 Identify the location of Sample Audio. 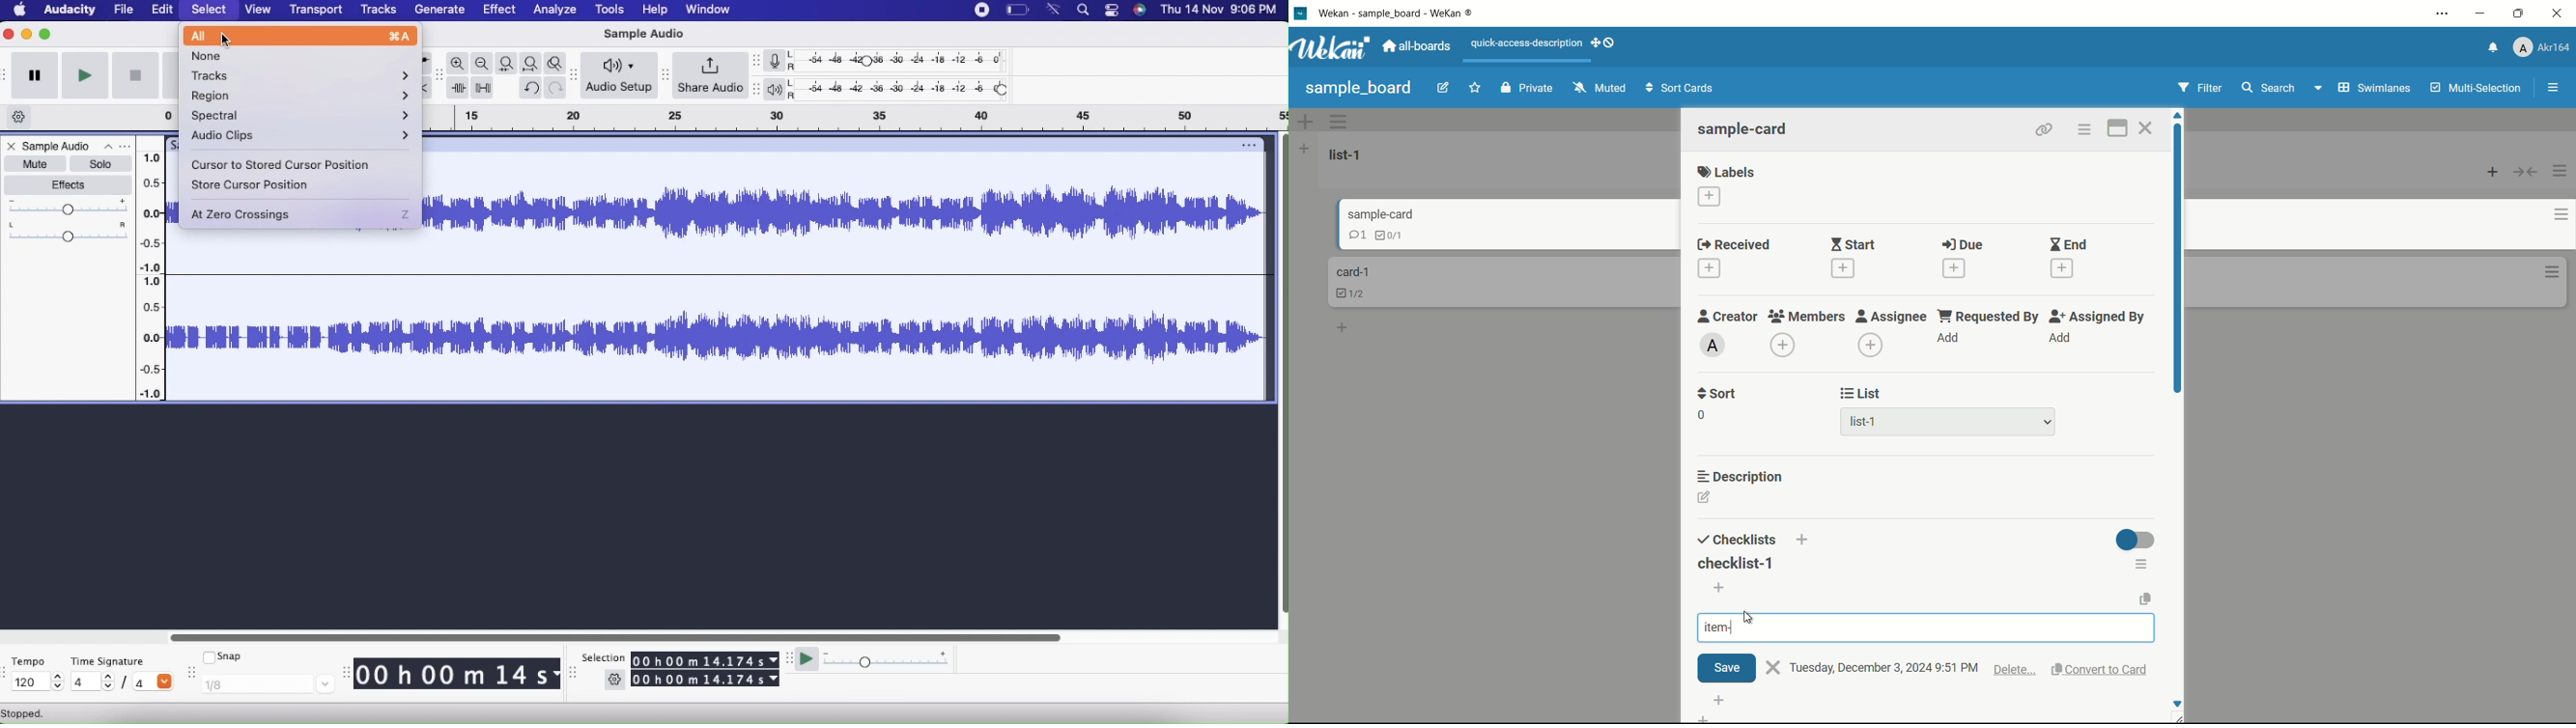
(59, 146).